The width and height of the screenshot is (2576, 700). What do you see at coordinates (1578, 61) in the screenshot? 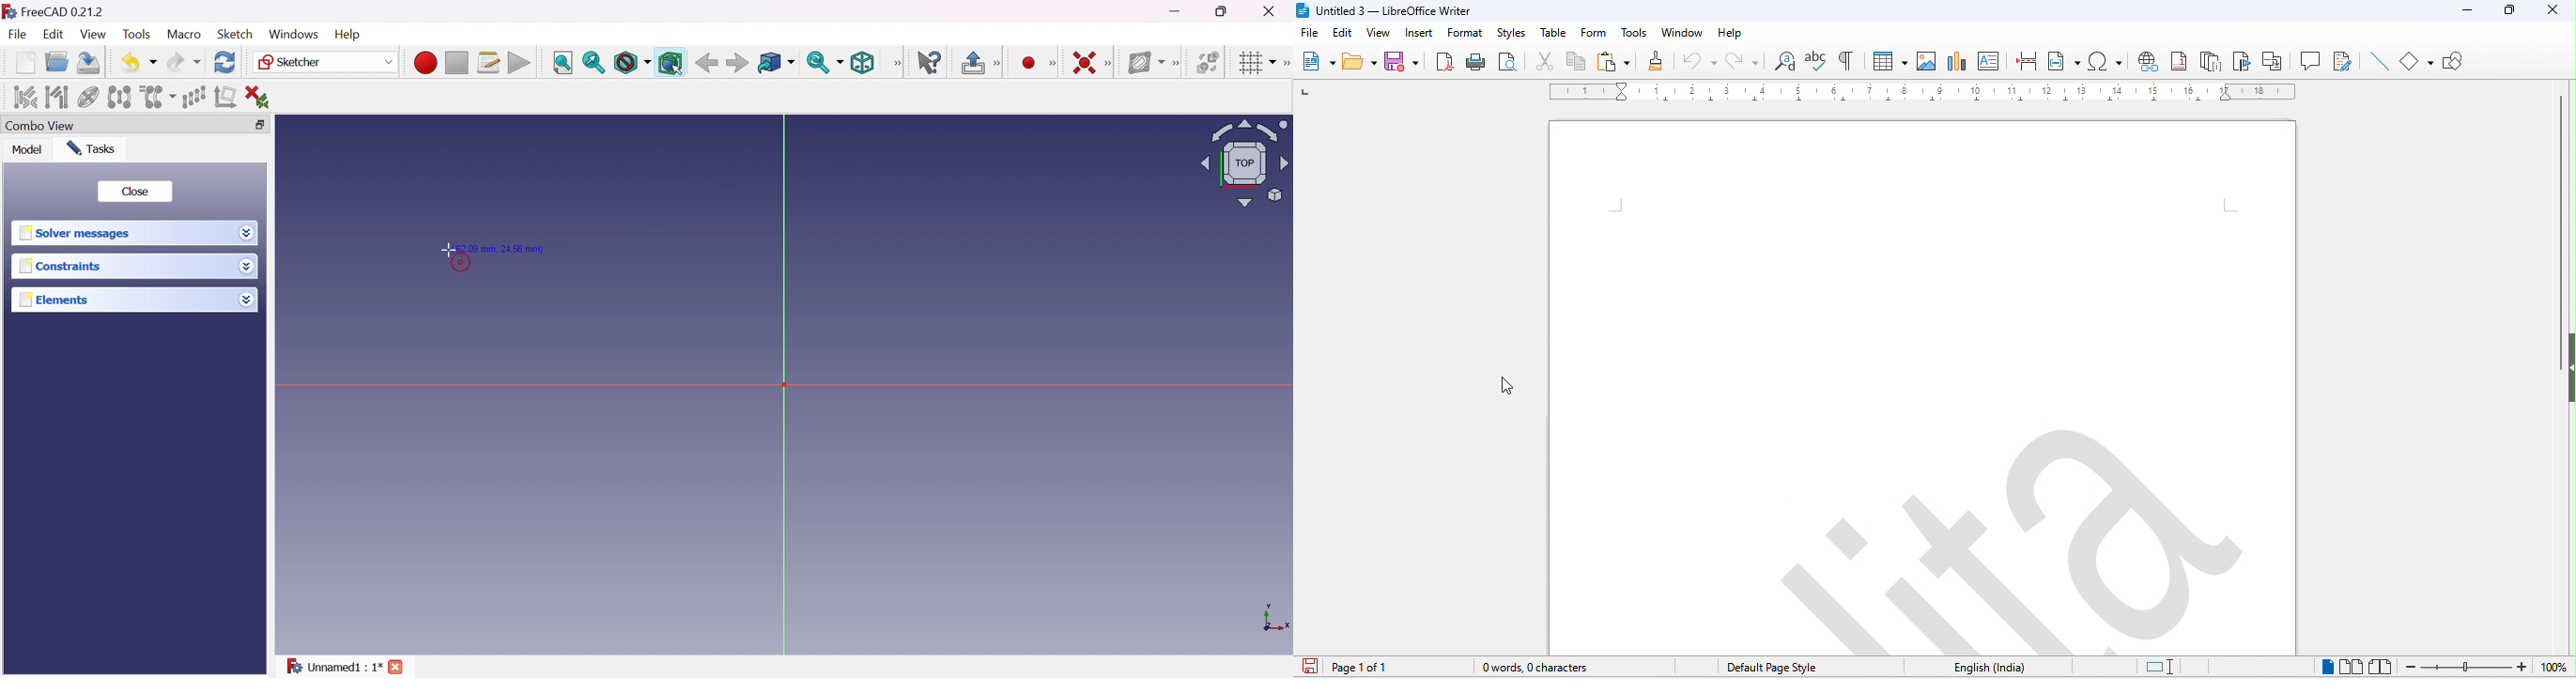
I see `copy` at bounding box center [1578, 61].